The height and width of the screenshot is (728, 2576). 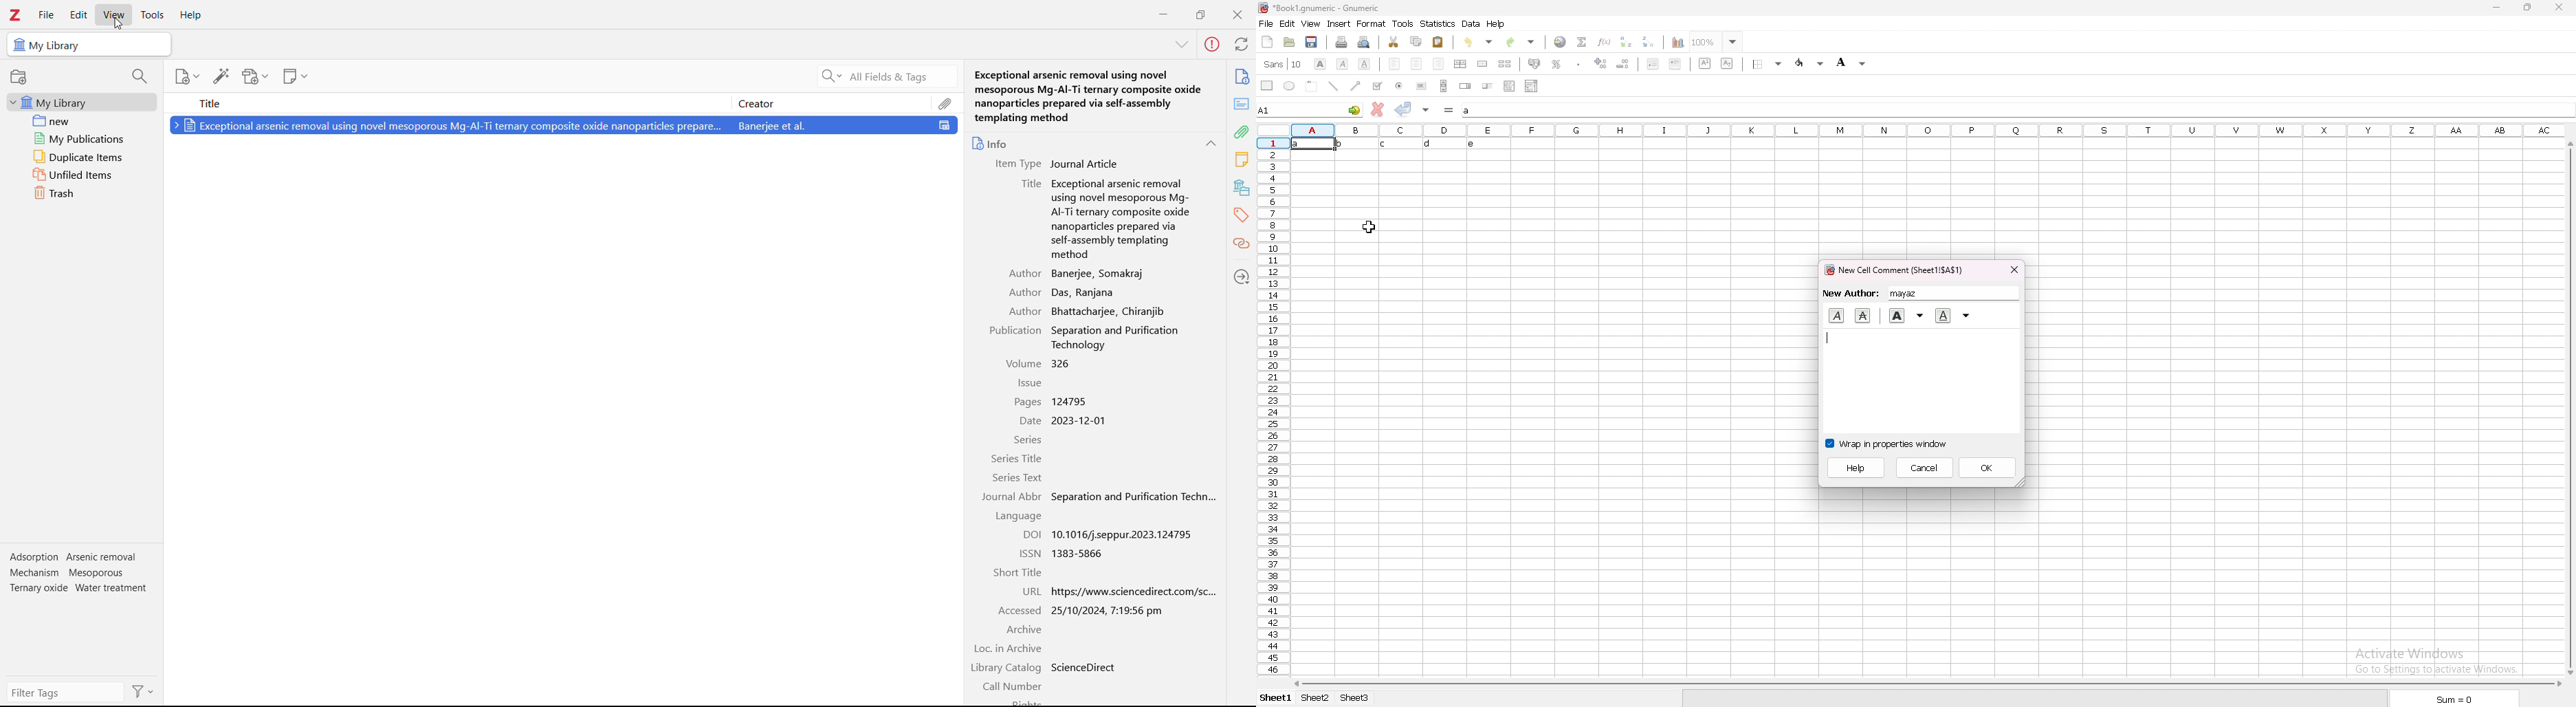 I want to click on Author, so click(x=1023, y=293).